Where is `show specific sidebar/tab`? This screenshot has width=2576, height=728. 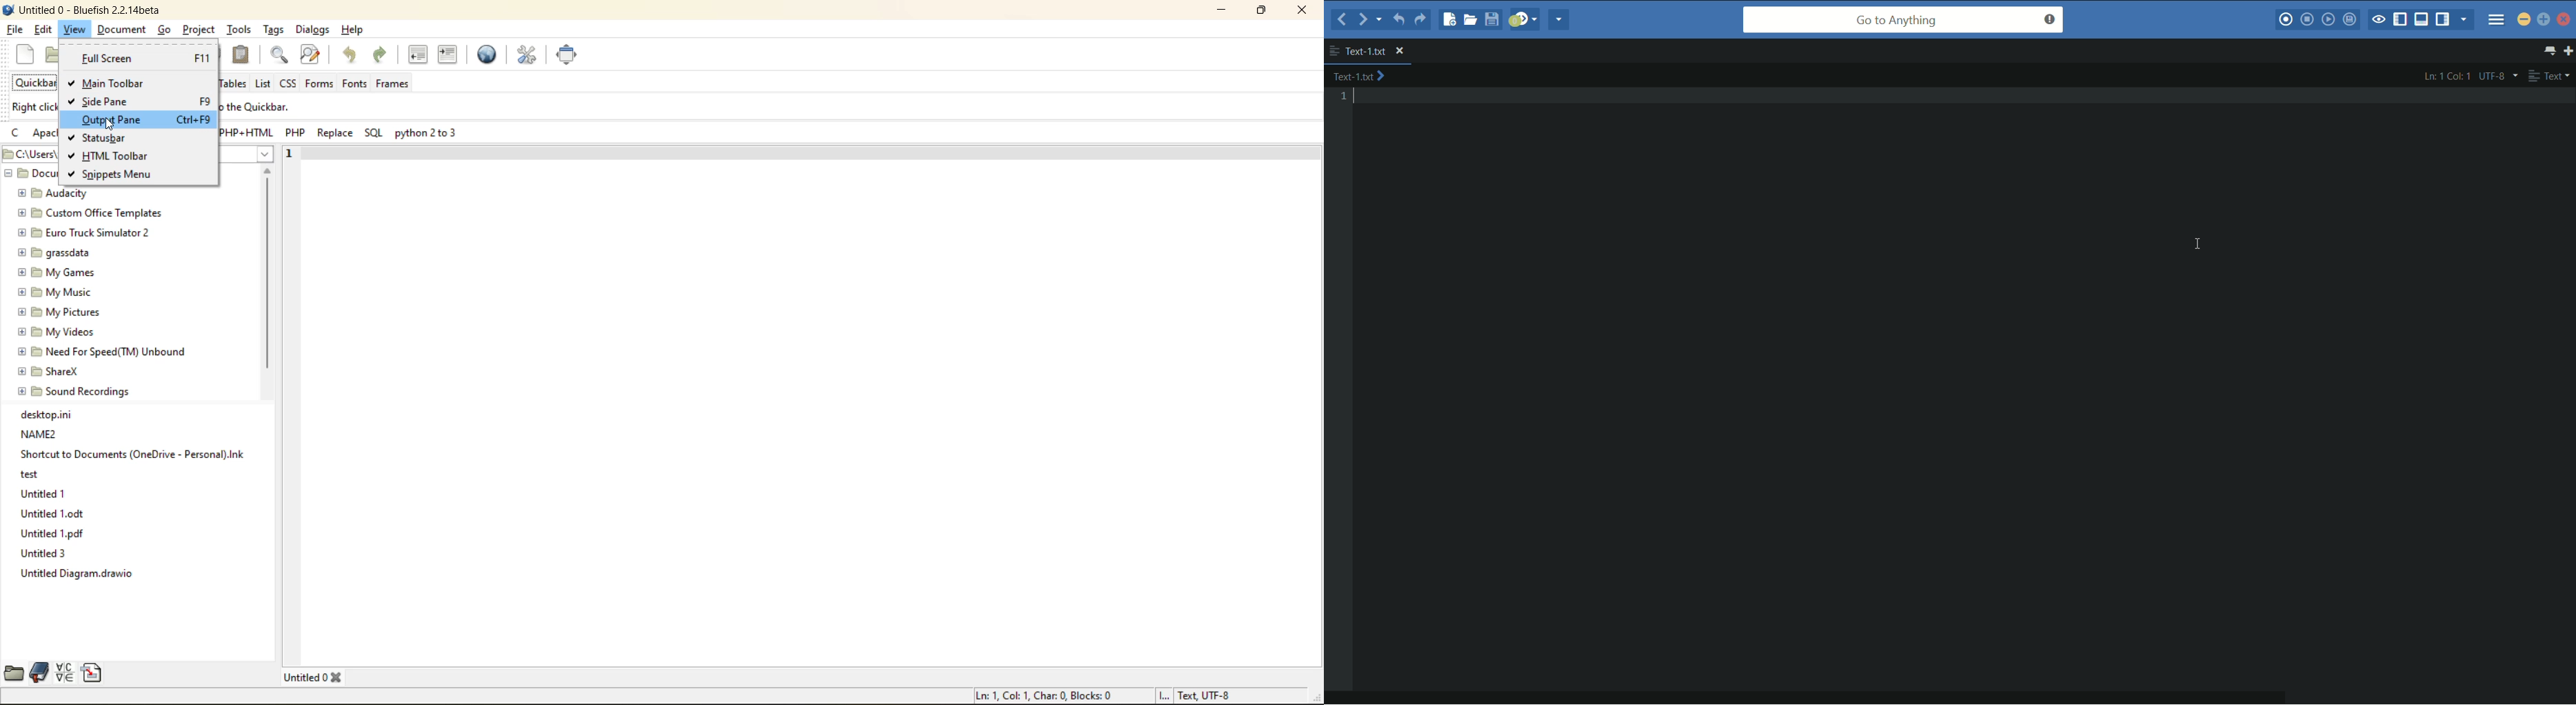
show specific sidebar/tab is located at coordinates (2468, 21).